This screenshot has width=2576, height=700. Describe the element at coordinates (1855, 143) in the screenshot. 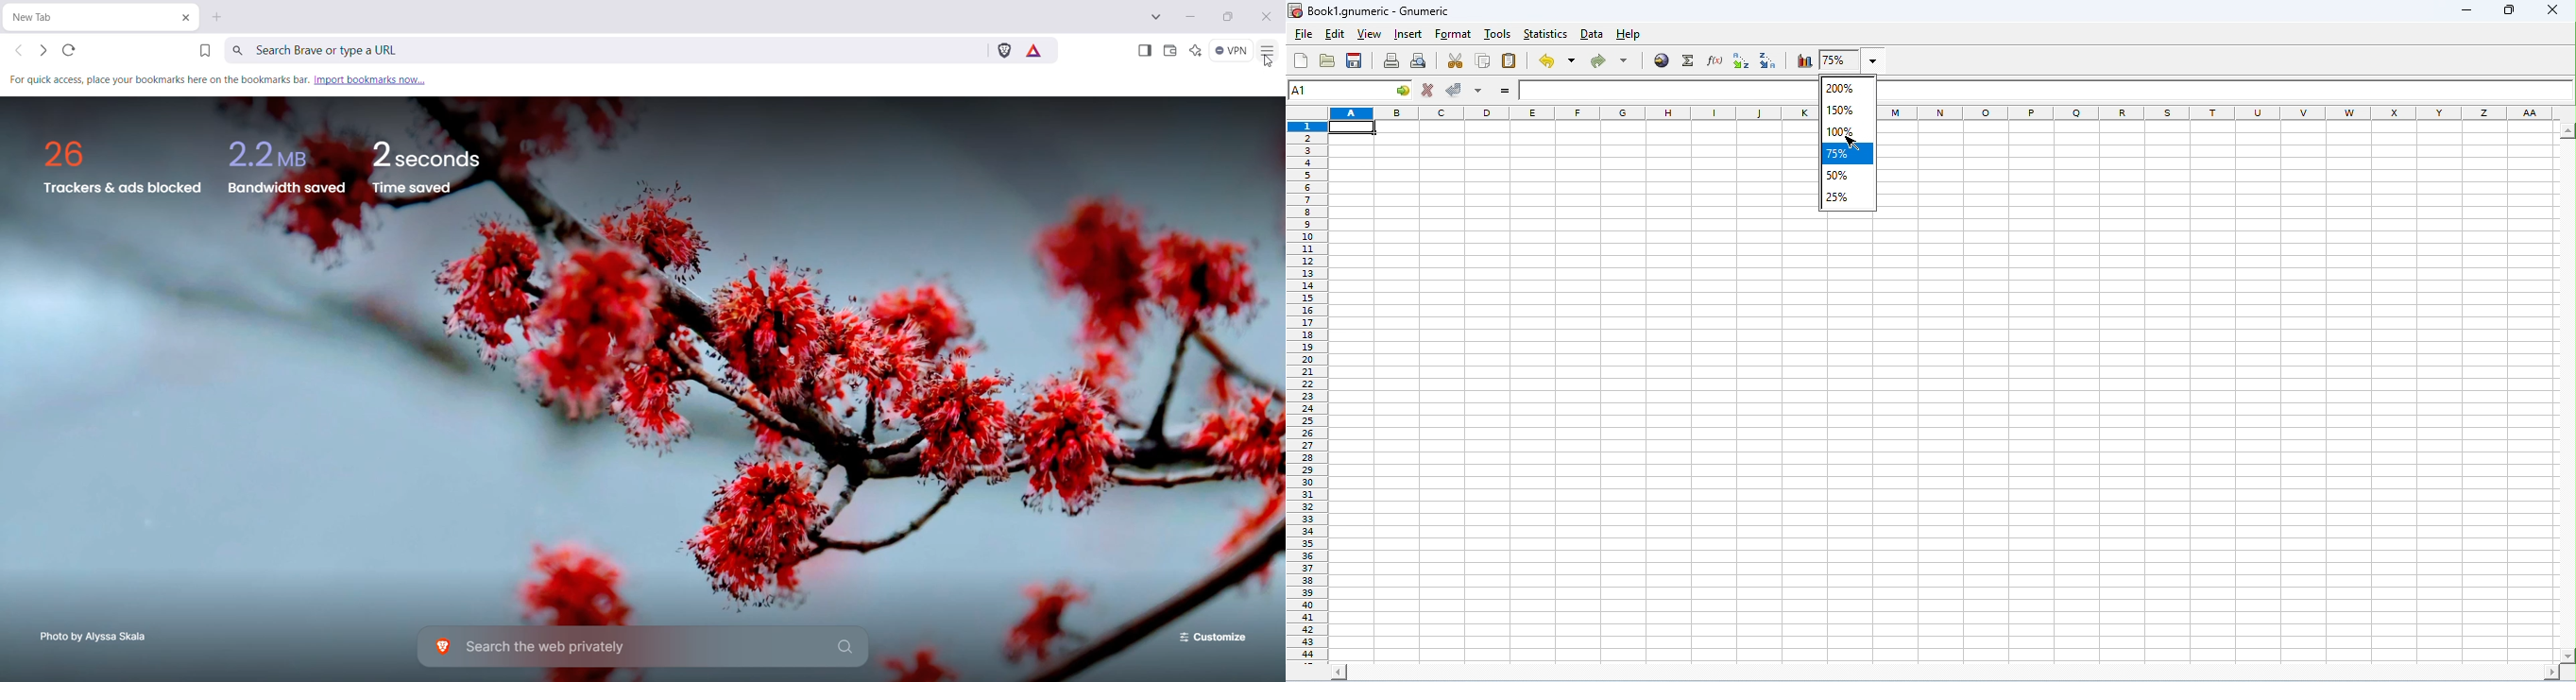

I see `cursor movement` at that location.